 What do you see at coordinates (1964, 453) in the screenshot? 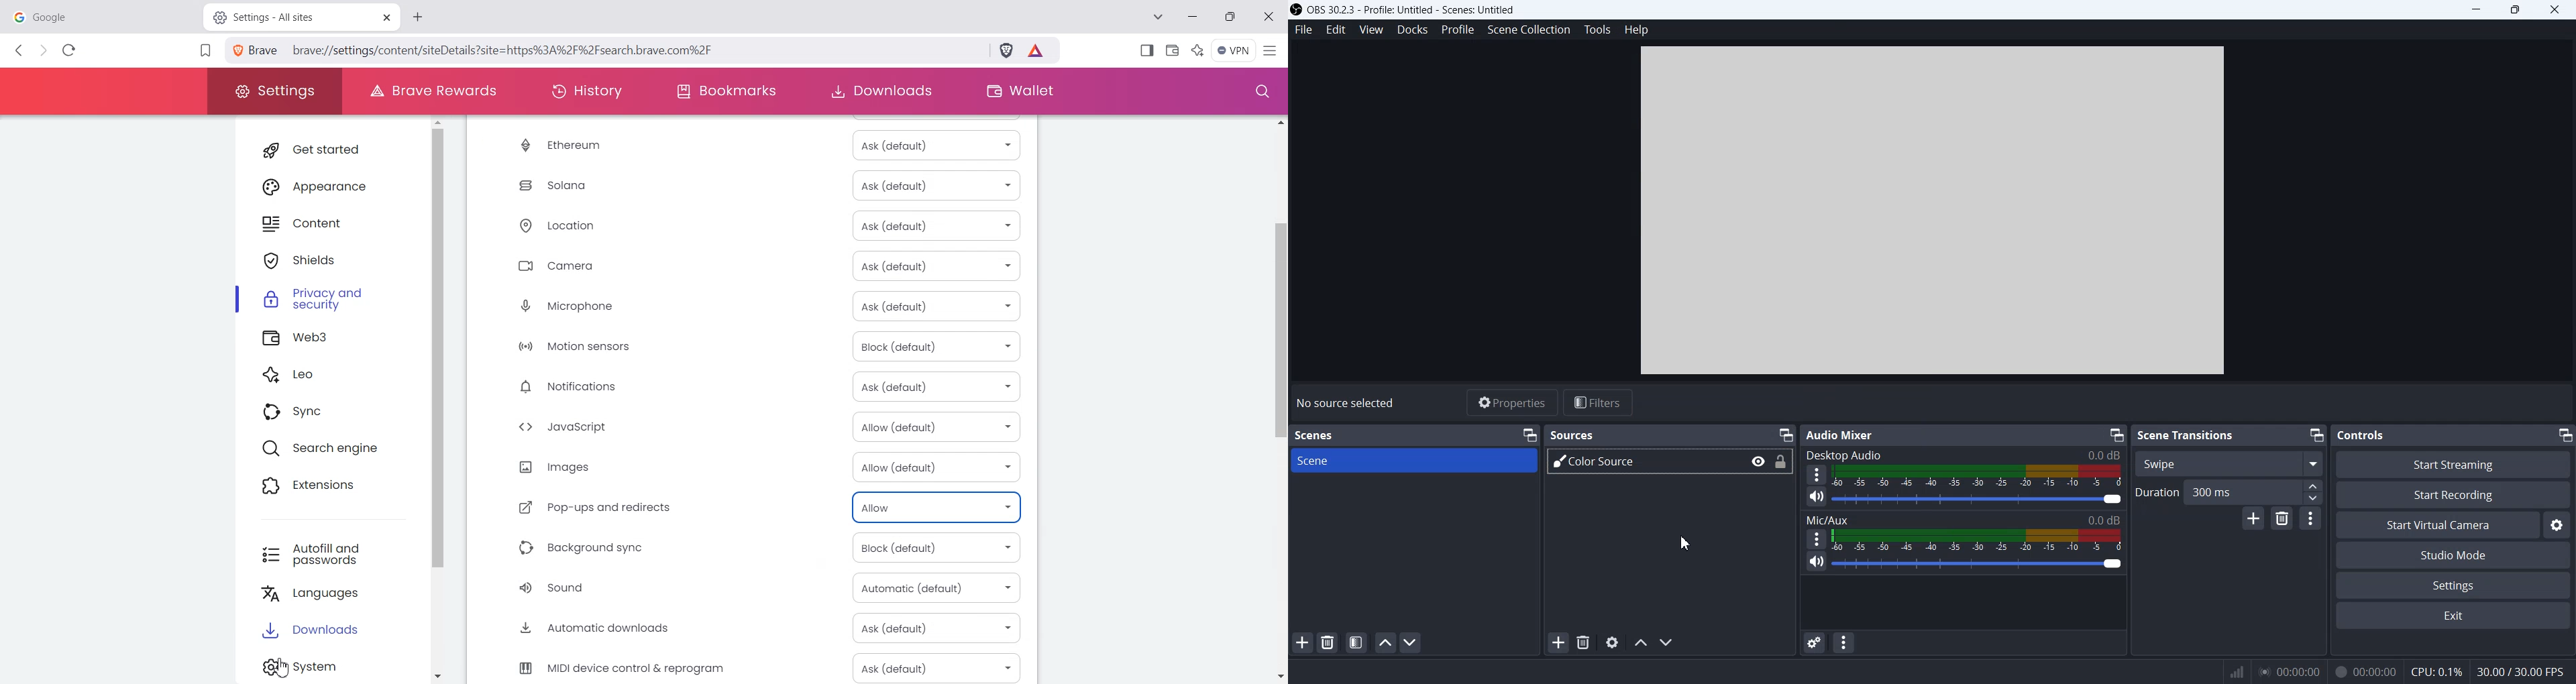
I see `Desktop Audio 0.0 dB` at bounding box center [1964, 453].